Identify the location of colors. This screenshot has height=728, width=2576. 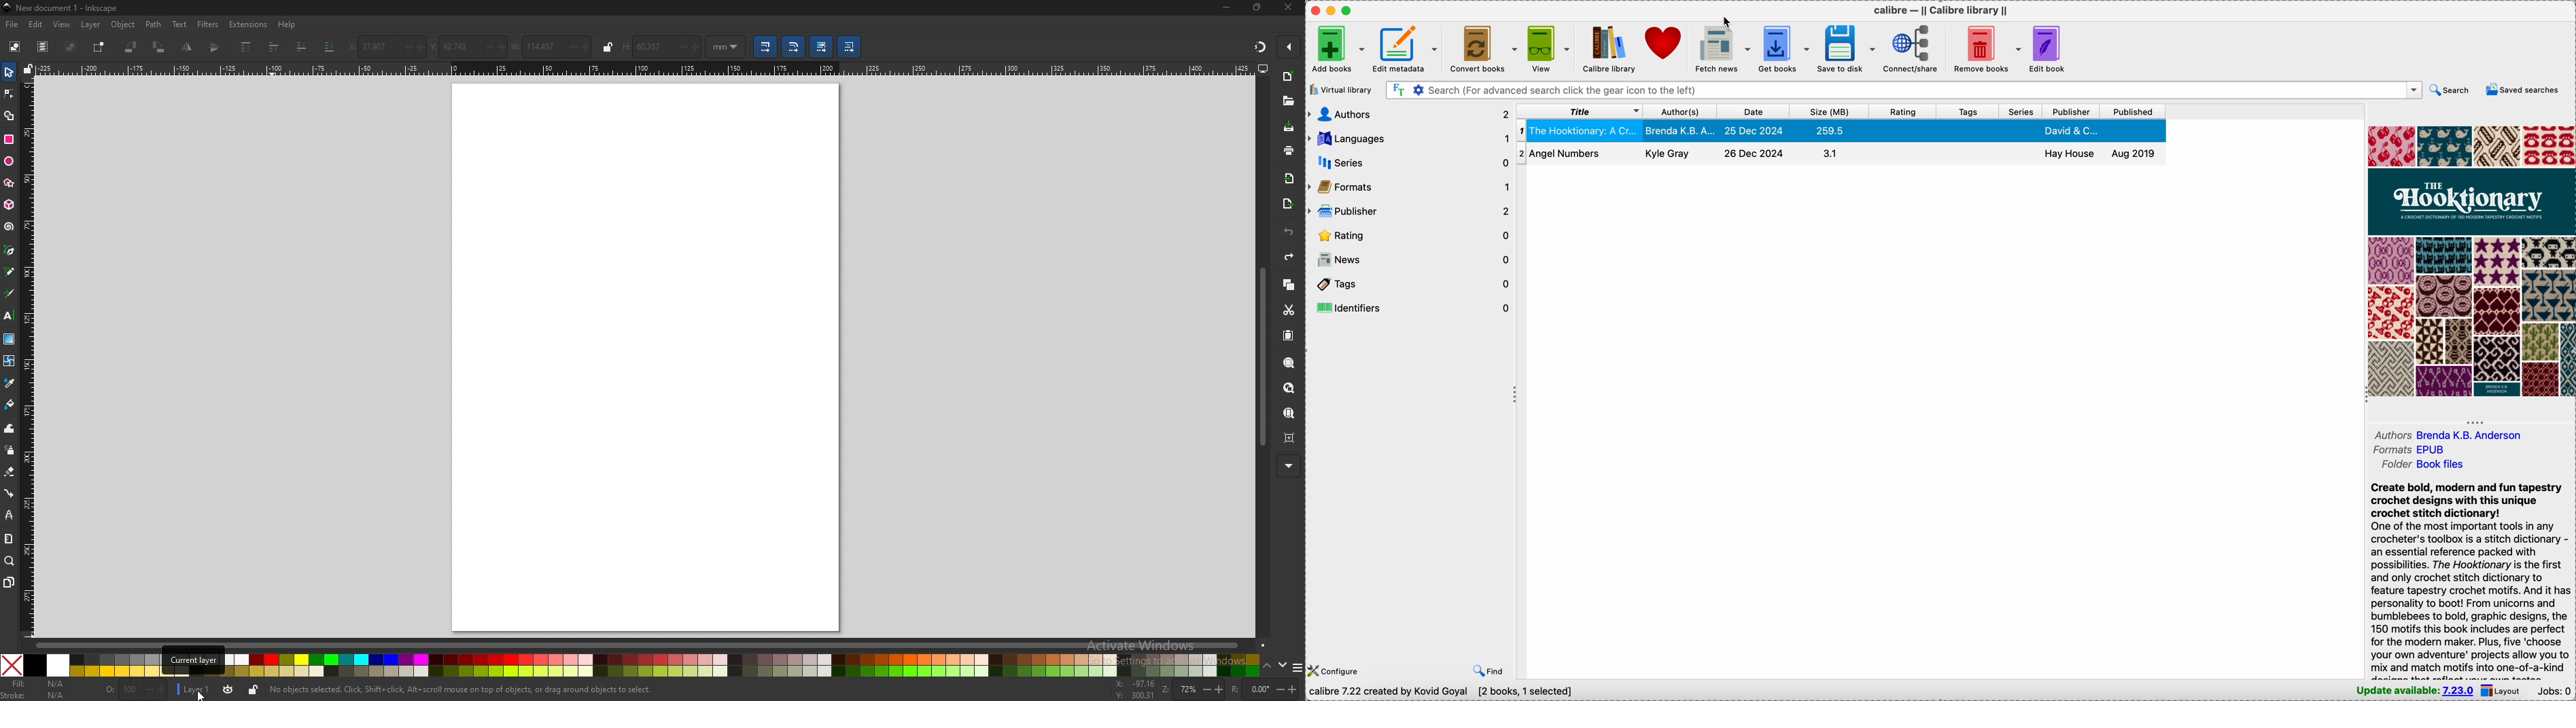
(741, 666).